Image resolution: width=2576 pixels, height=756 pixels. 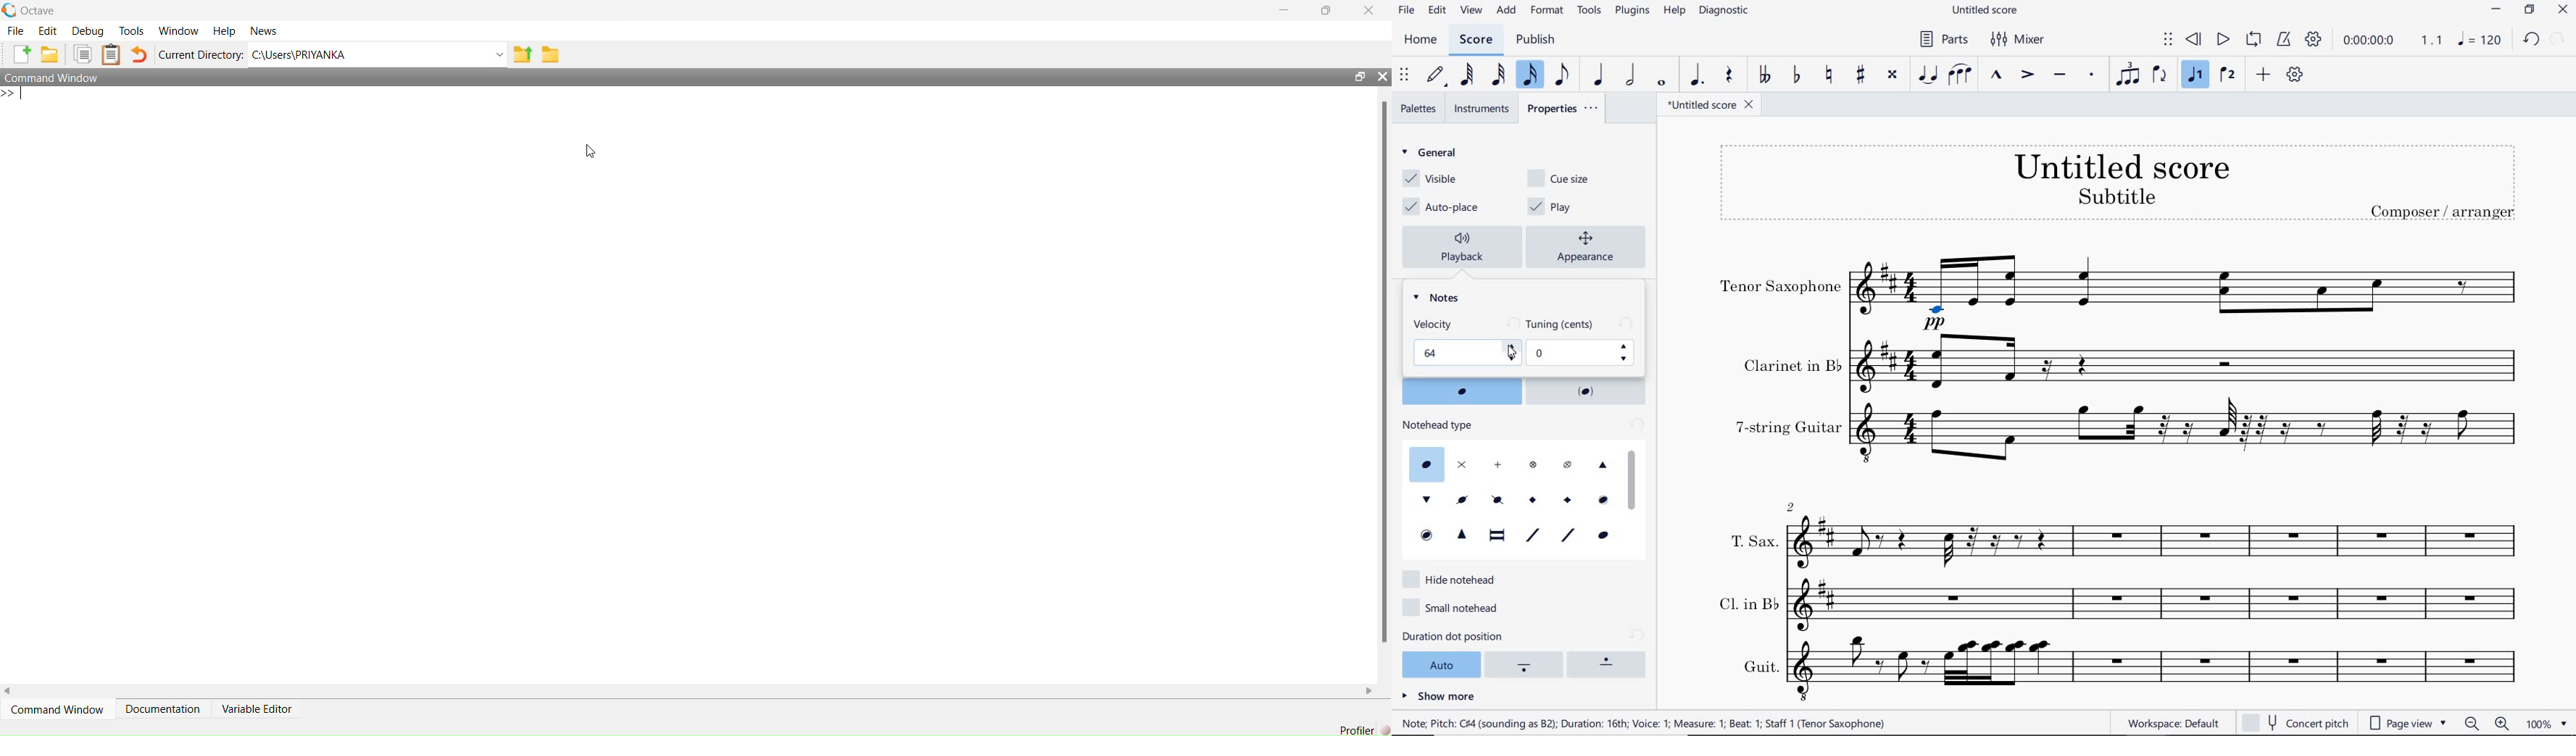 I want to click on folder, so click(x=551, y=54).